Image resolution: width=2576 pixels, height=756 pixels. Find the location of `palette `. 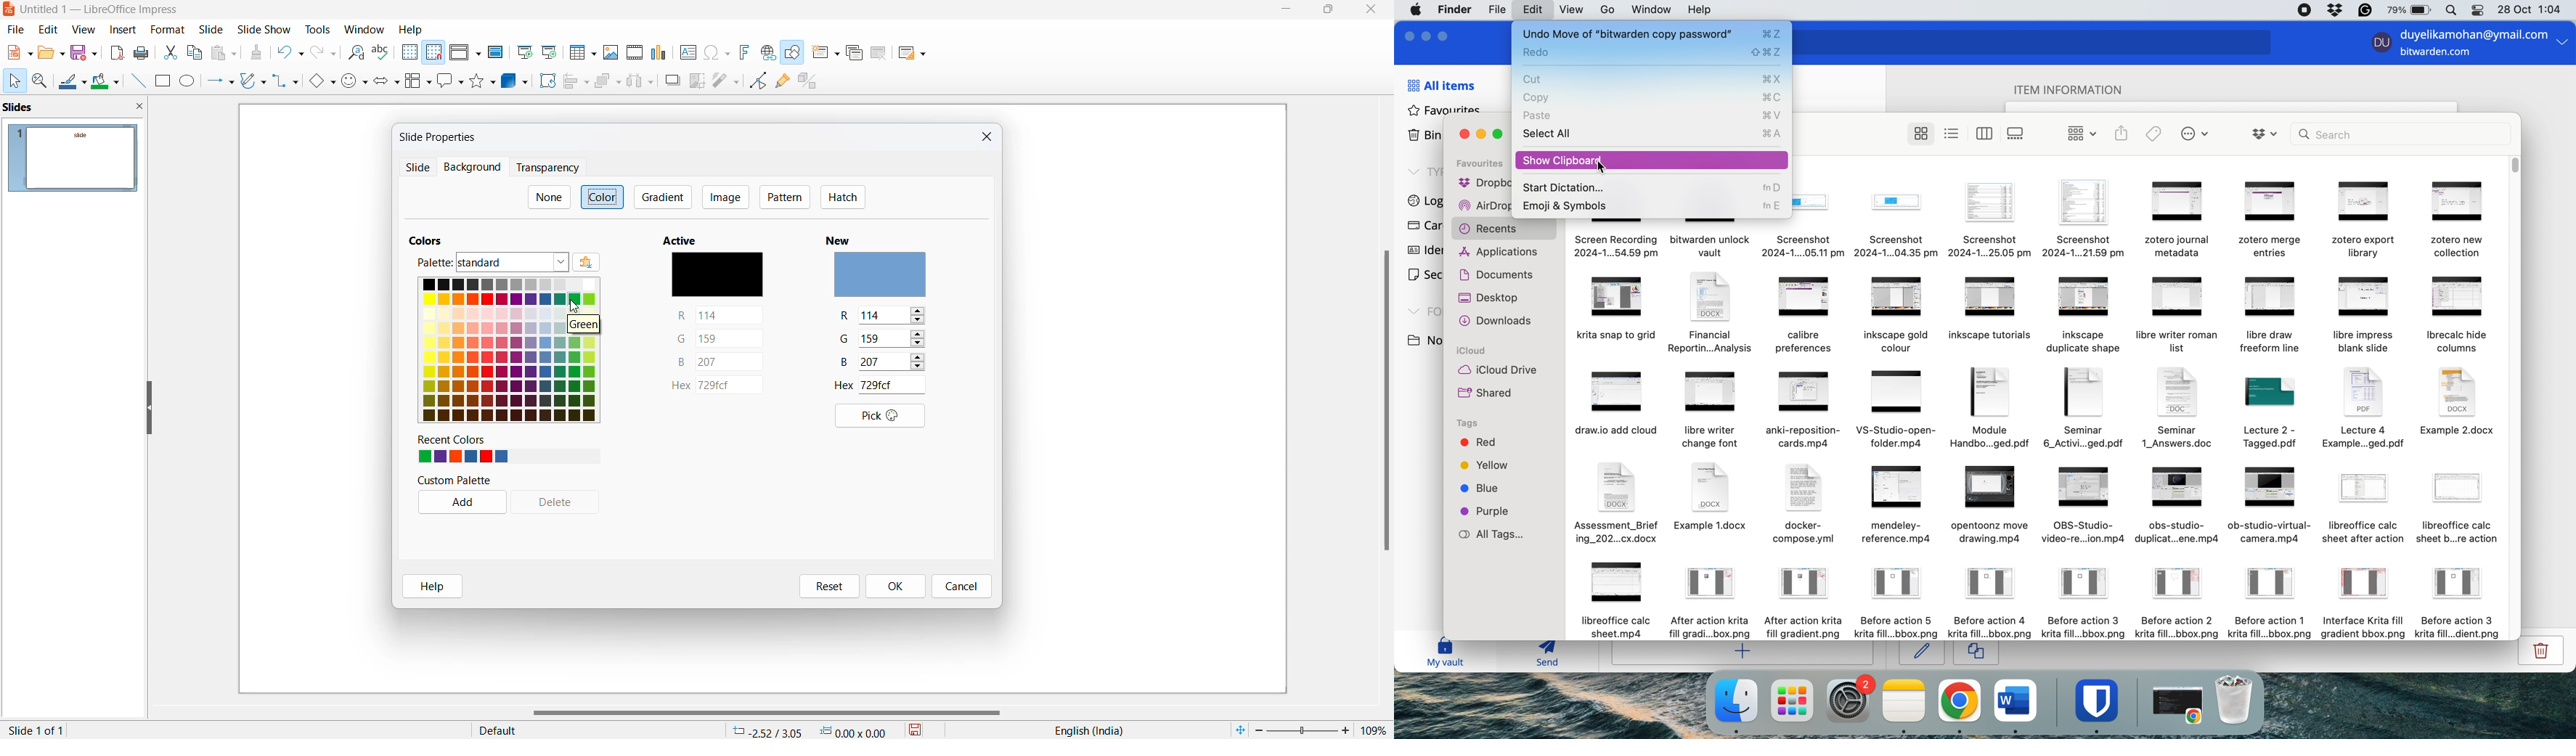

palette  is located at coordinates (431, 262).